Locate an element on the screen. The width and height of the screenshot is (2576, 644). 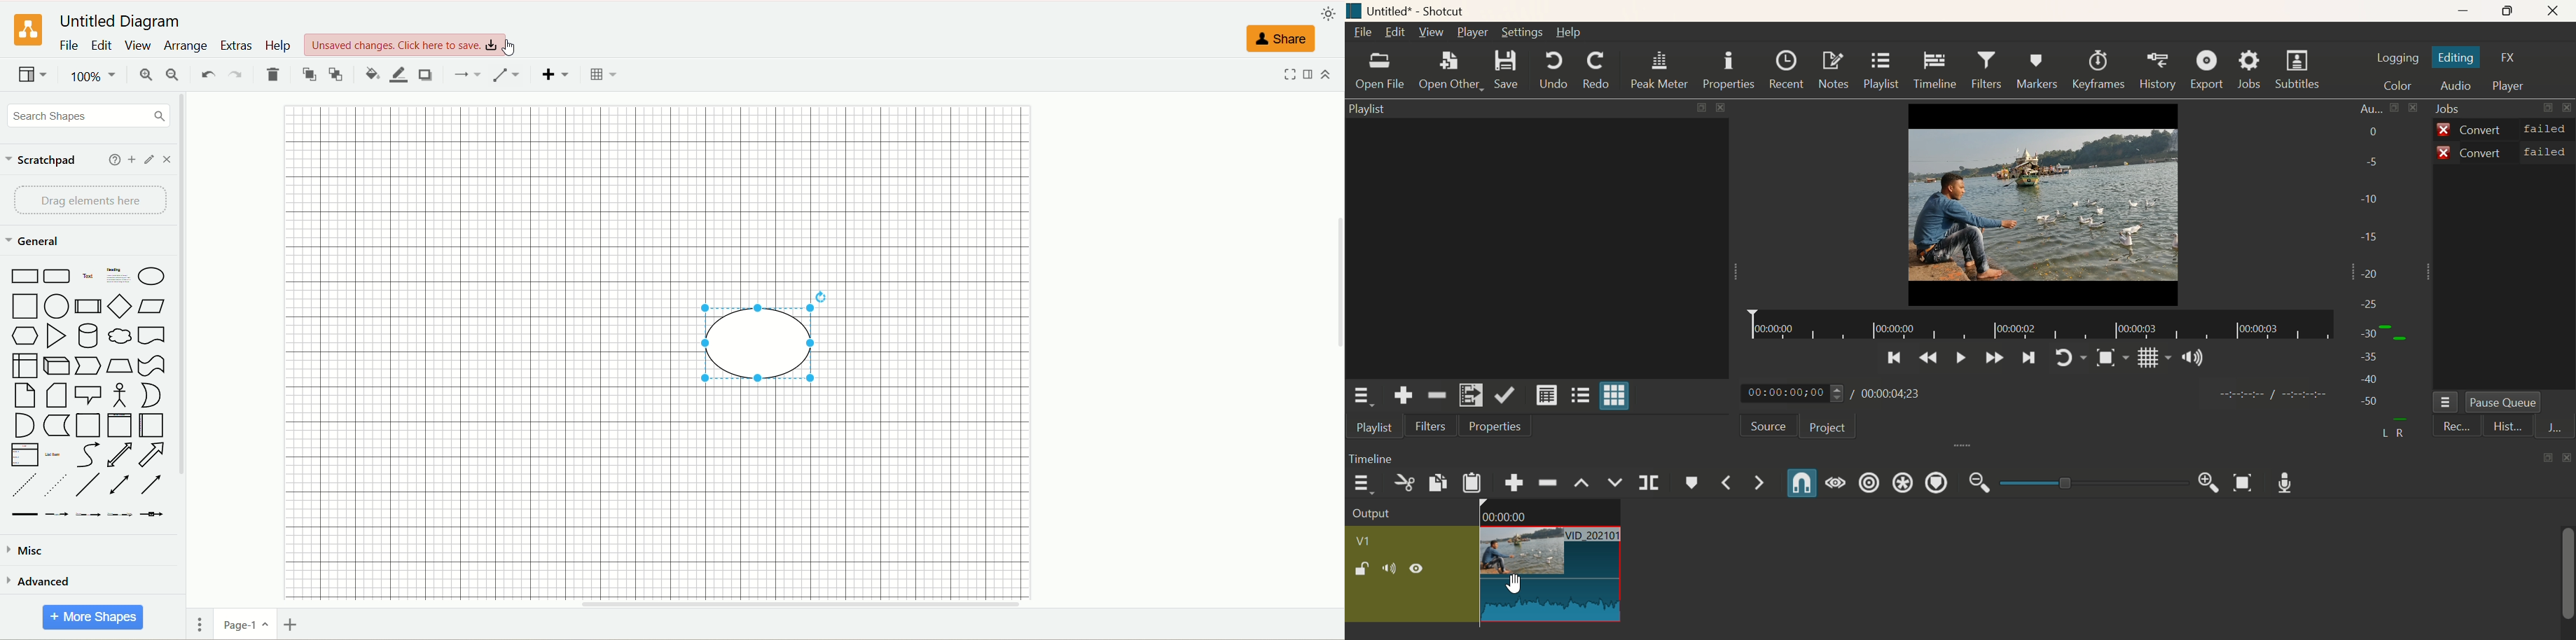
 is located at coordinates (2242, 484).